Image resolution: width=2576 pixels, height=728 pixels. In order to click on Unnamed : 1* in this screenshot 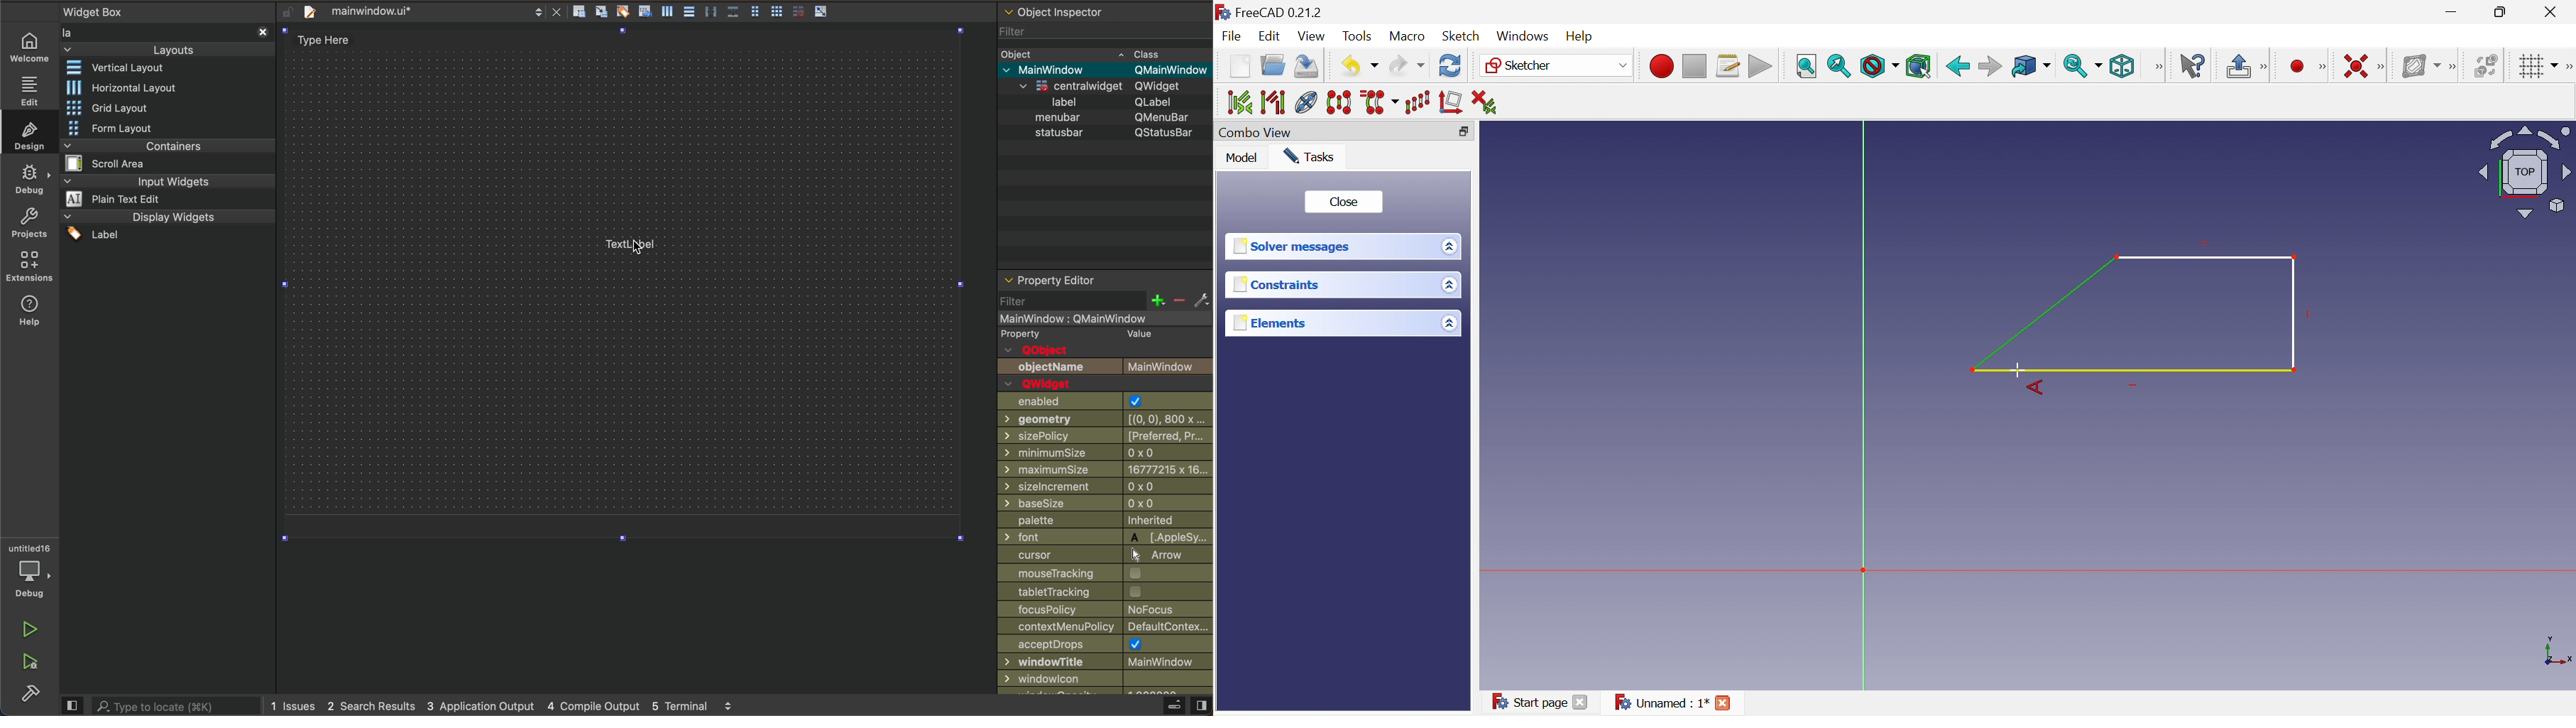, I will do `click(1661, 703)`.